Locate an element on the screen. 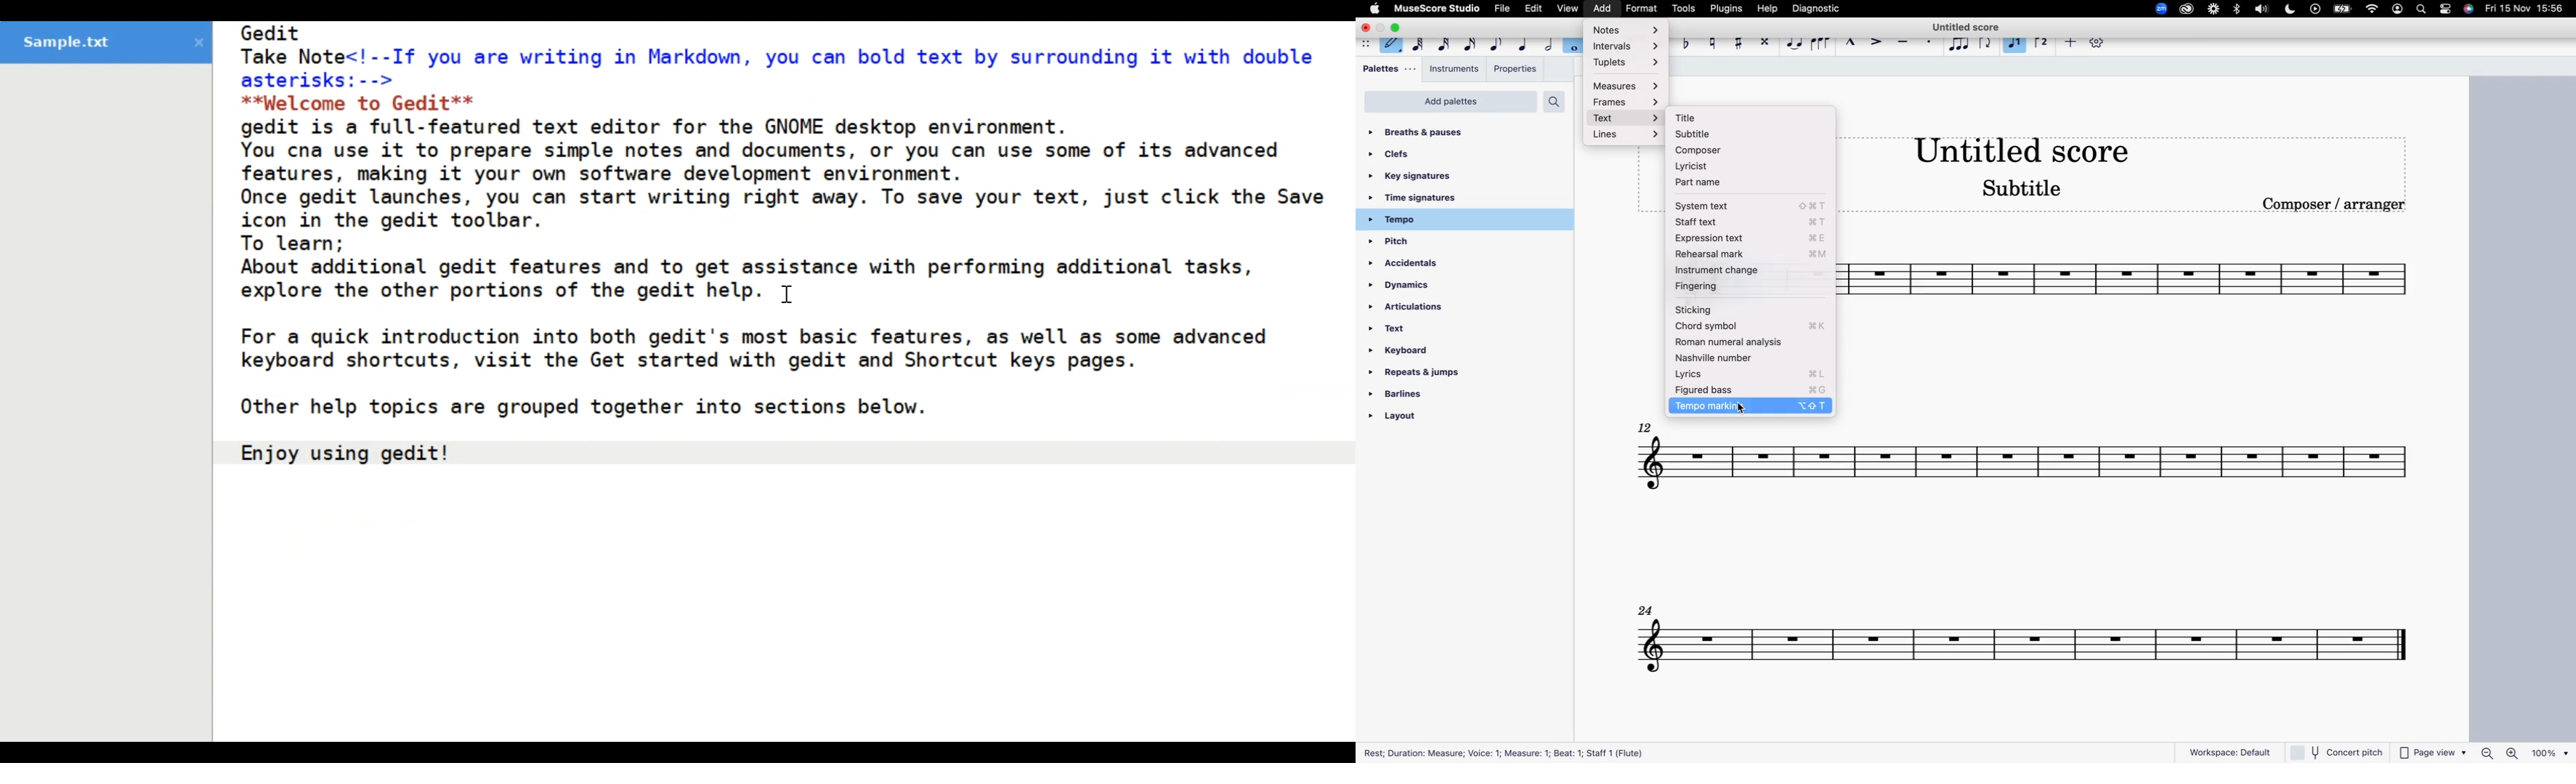  search is located at coordinates (2419, 10).